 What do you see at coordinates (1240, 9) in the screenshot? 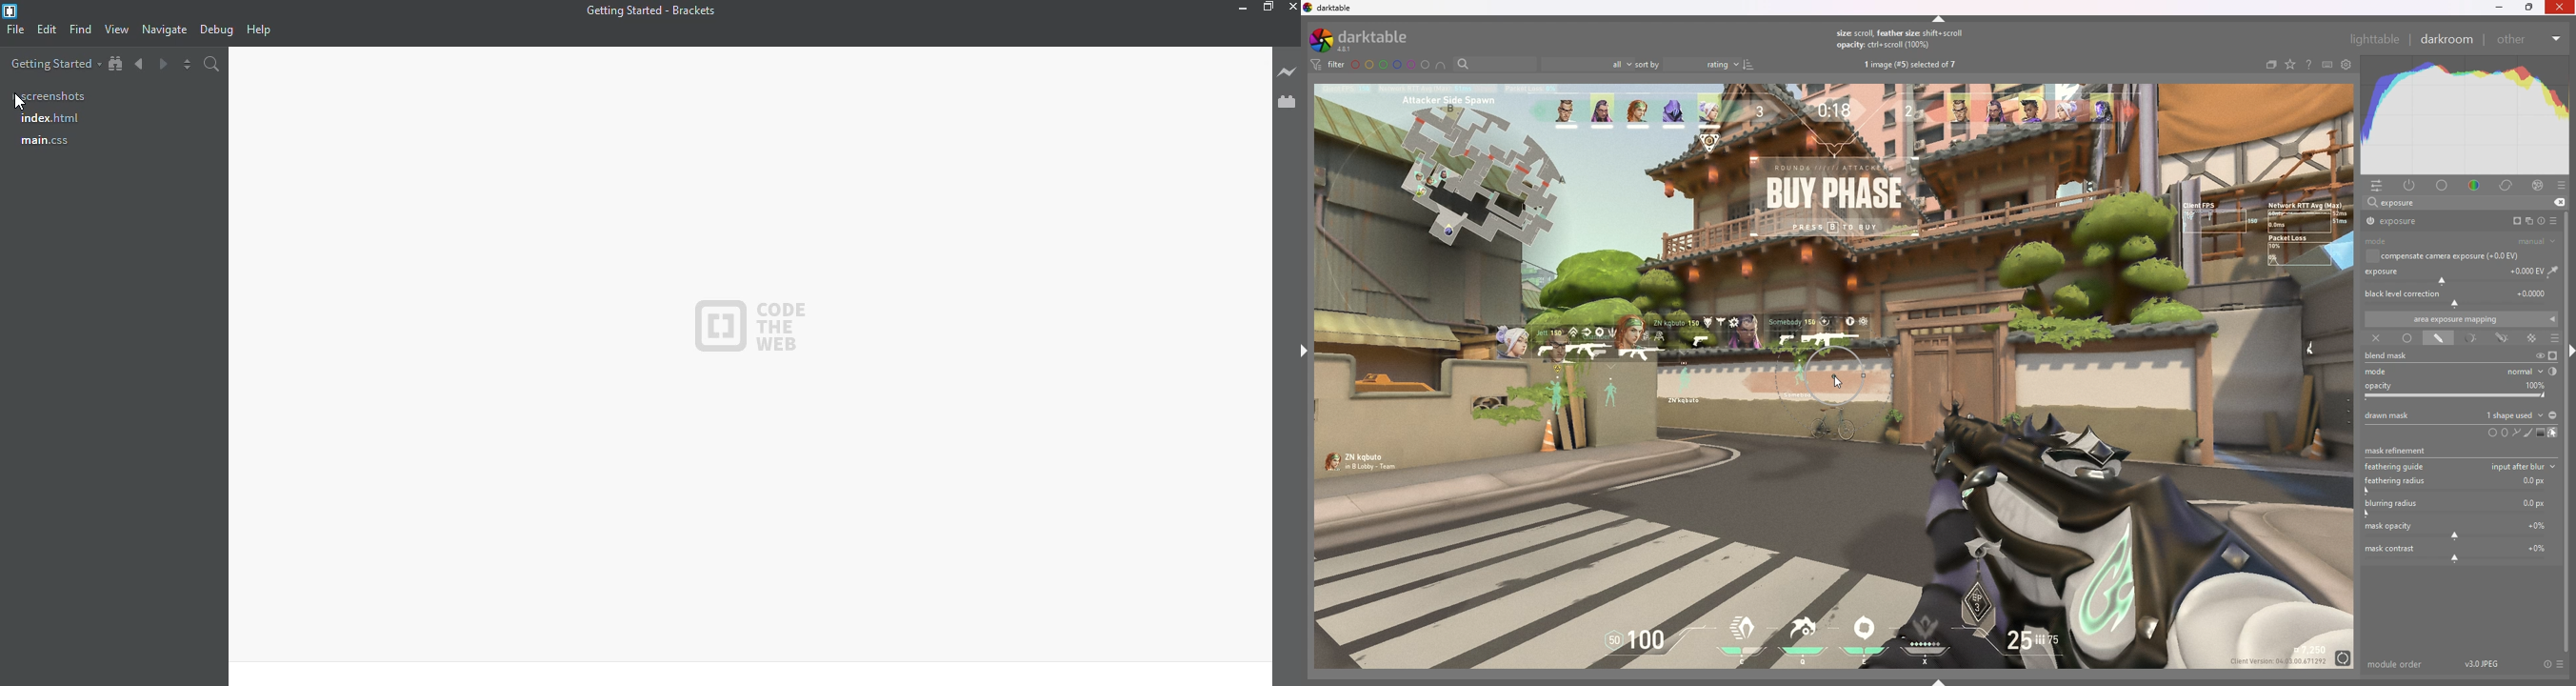
I see `minimize` at bounding box center [1240, 9].